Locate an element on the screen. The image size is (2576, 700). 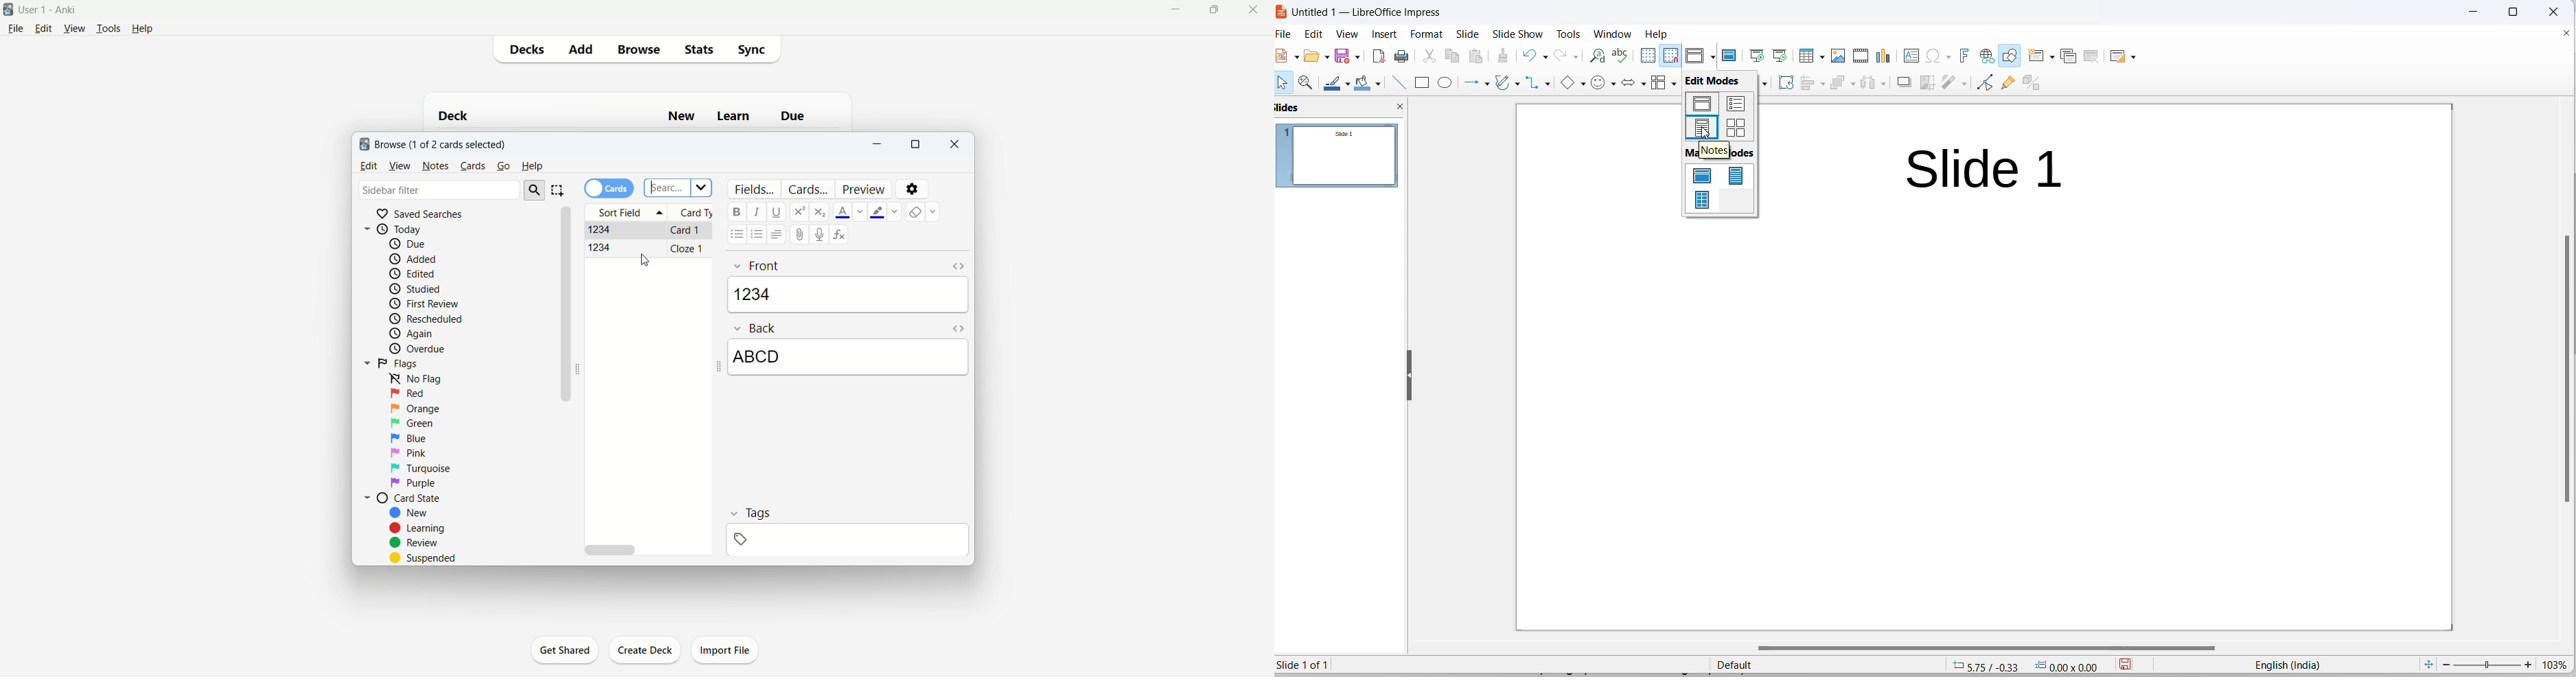
help is located at coordinates (143, 29).